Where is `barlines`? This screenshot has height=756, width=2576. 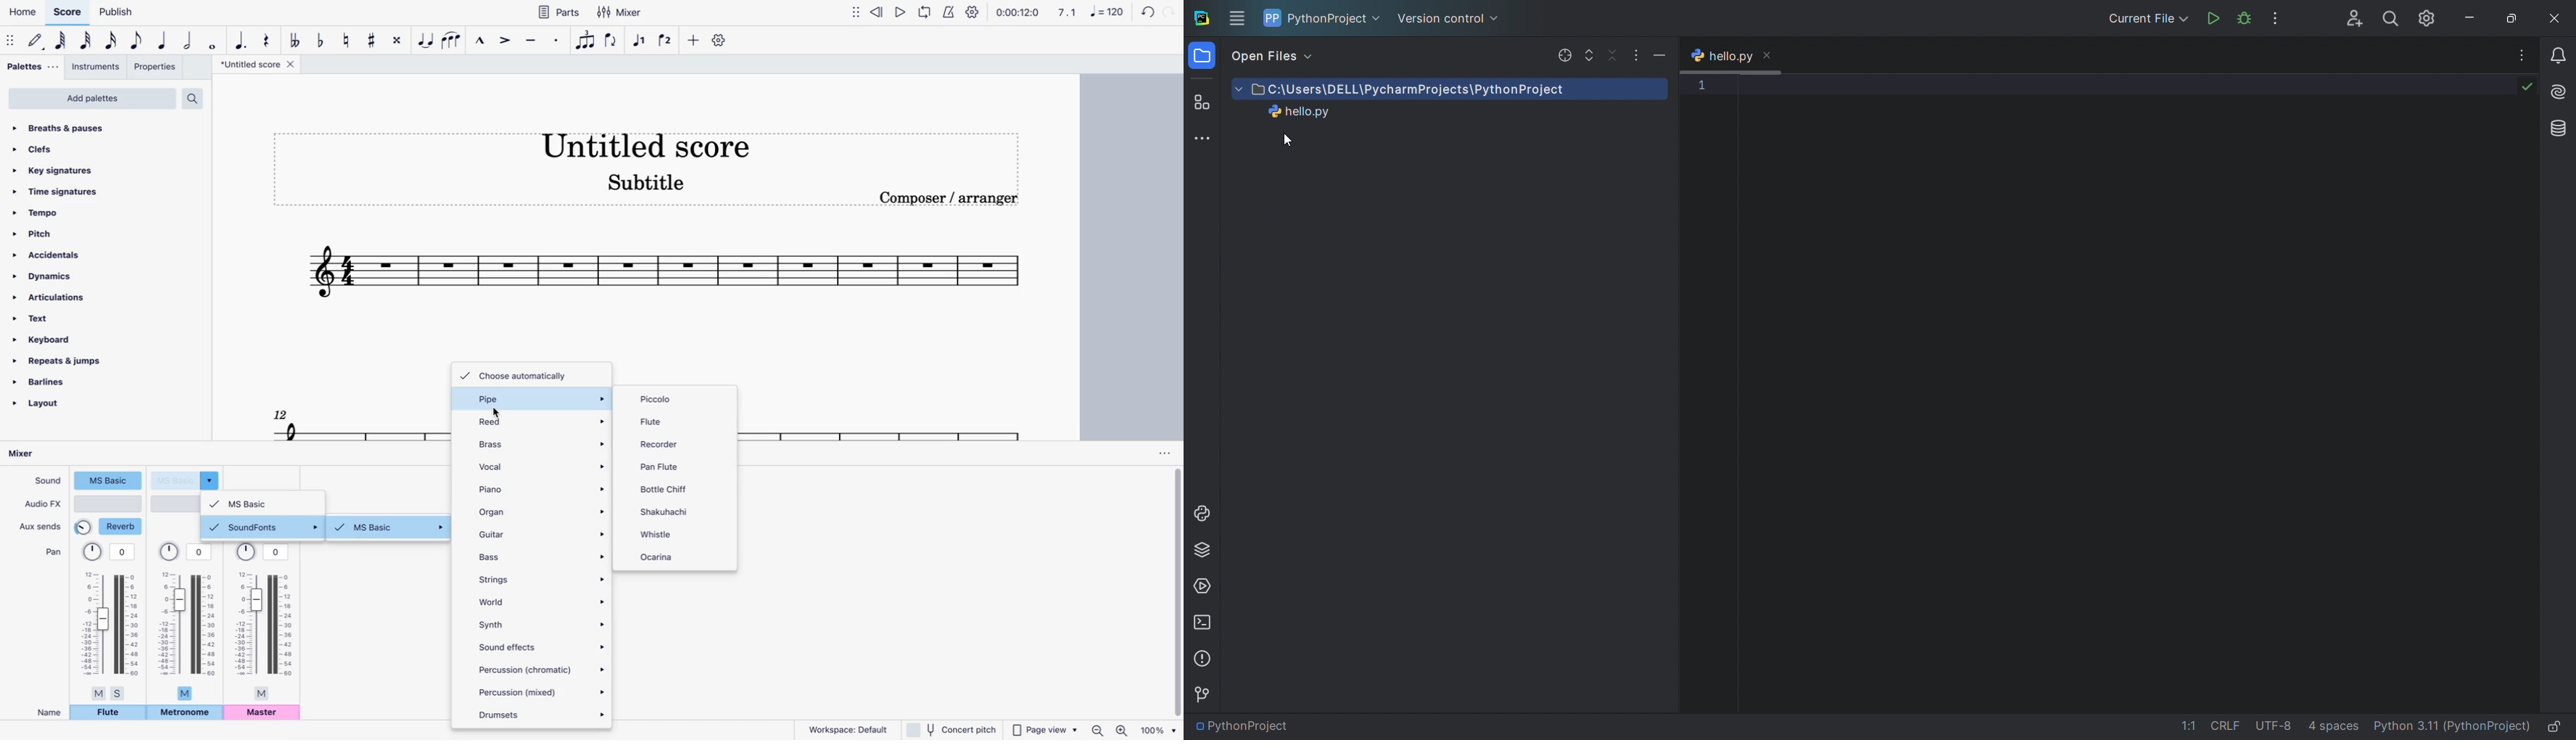 barlines is located at coordinates (67, 381).